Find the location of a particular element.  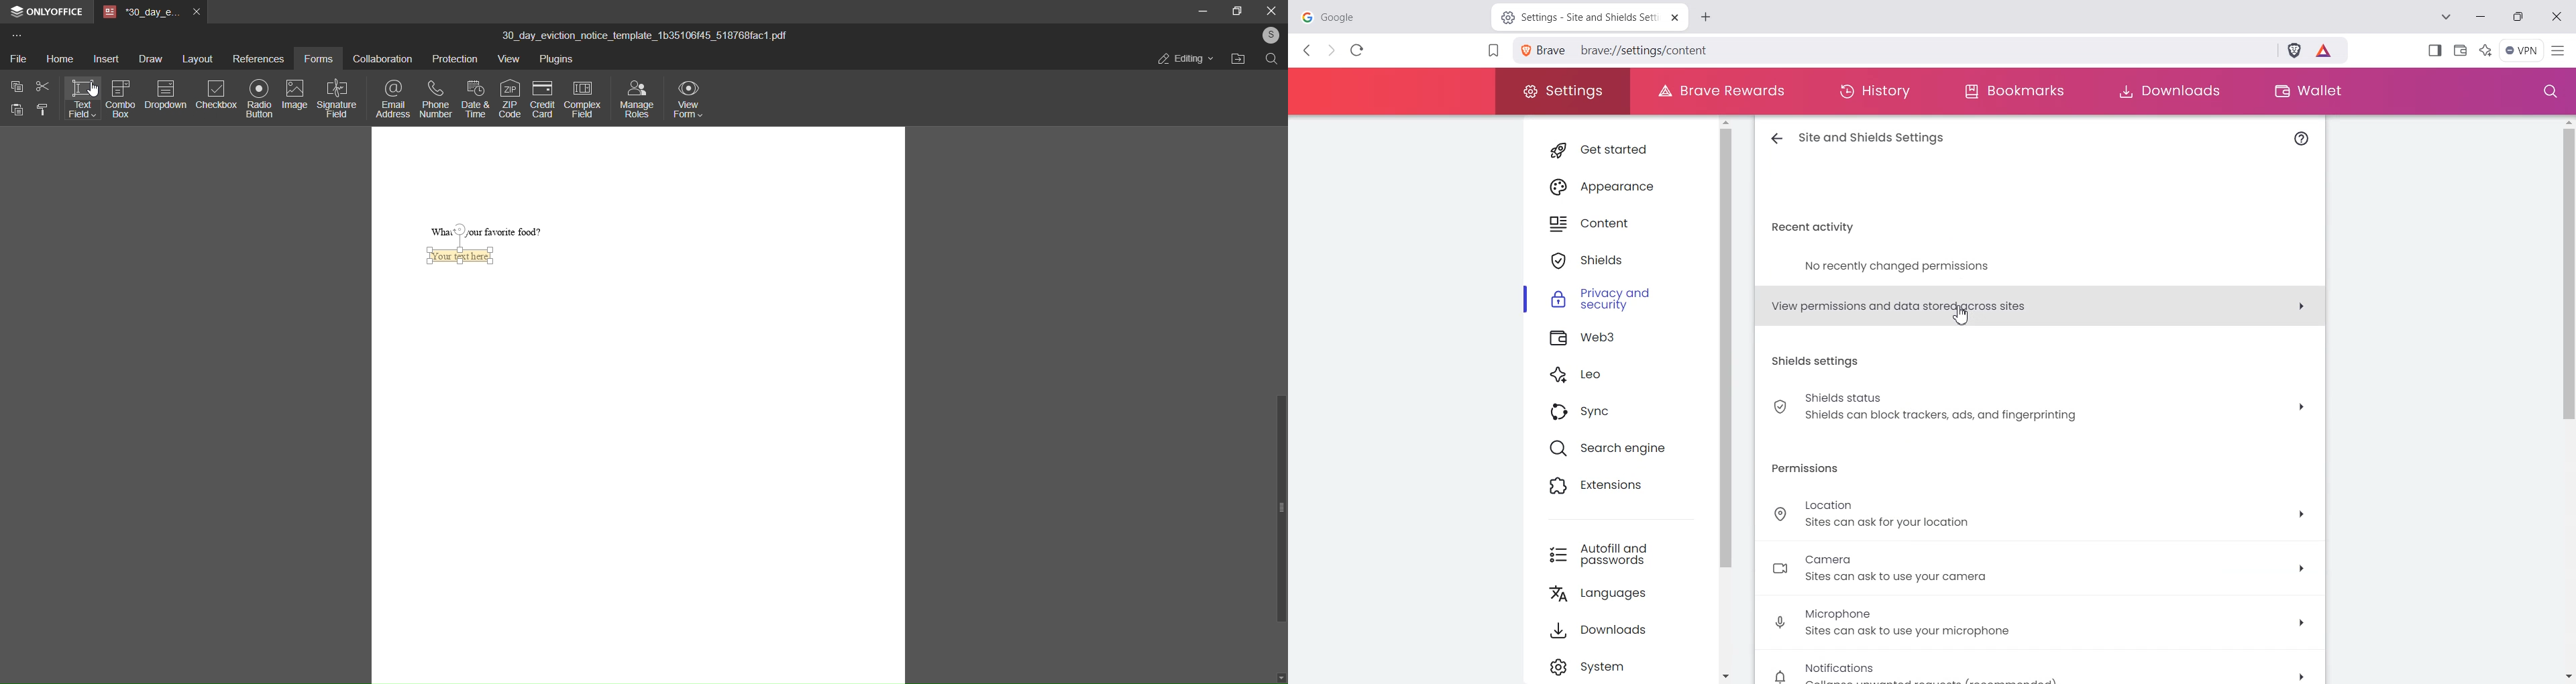

title is located at coordinates (647, 32).